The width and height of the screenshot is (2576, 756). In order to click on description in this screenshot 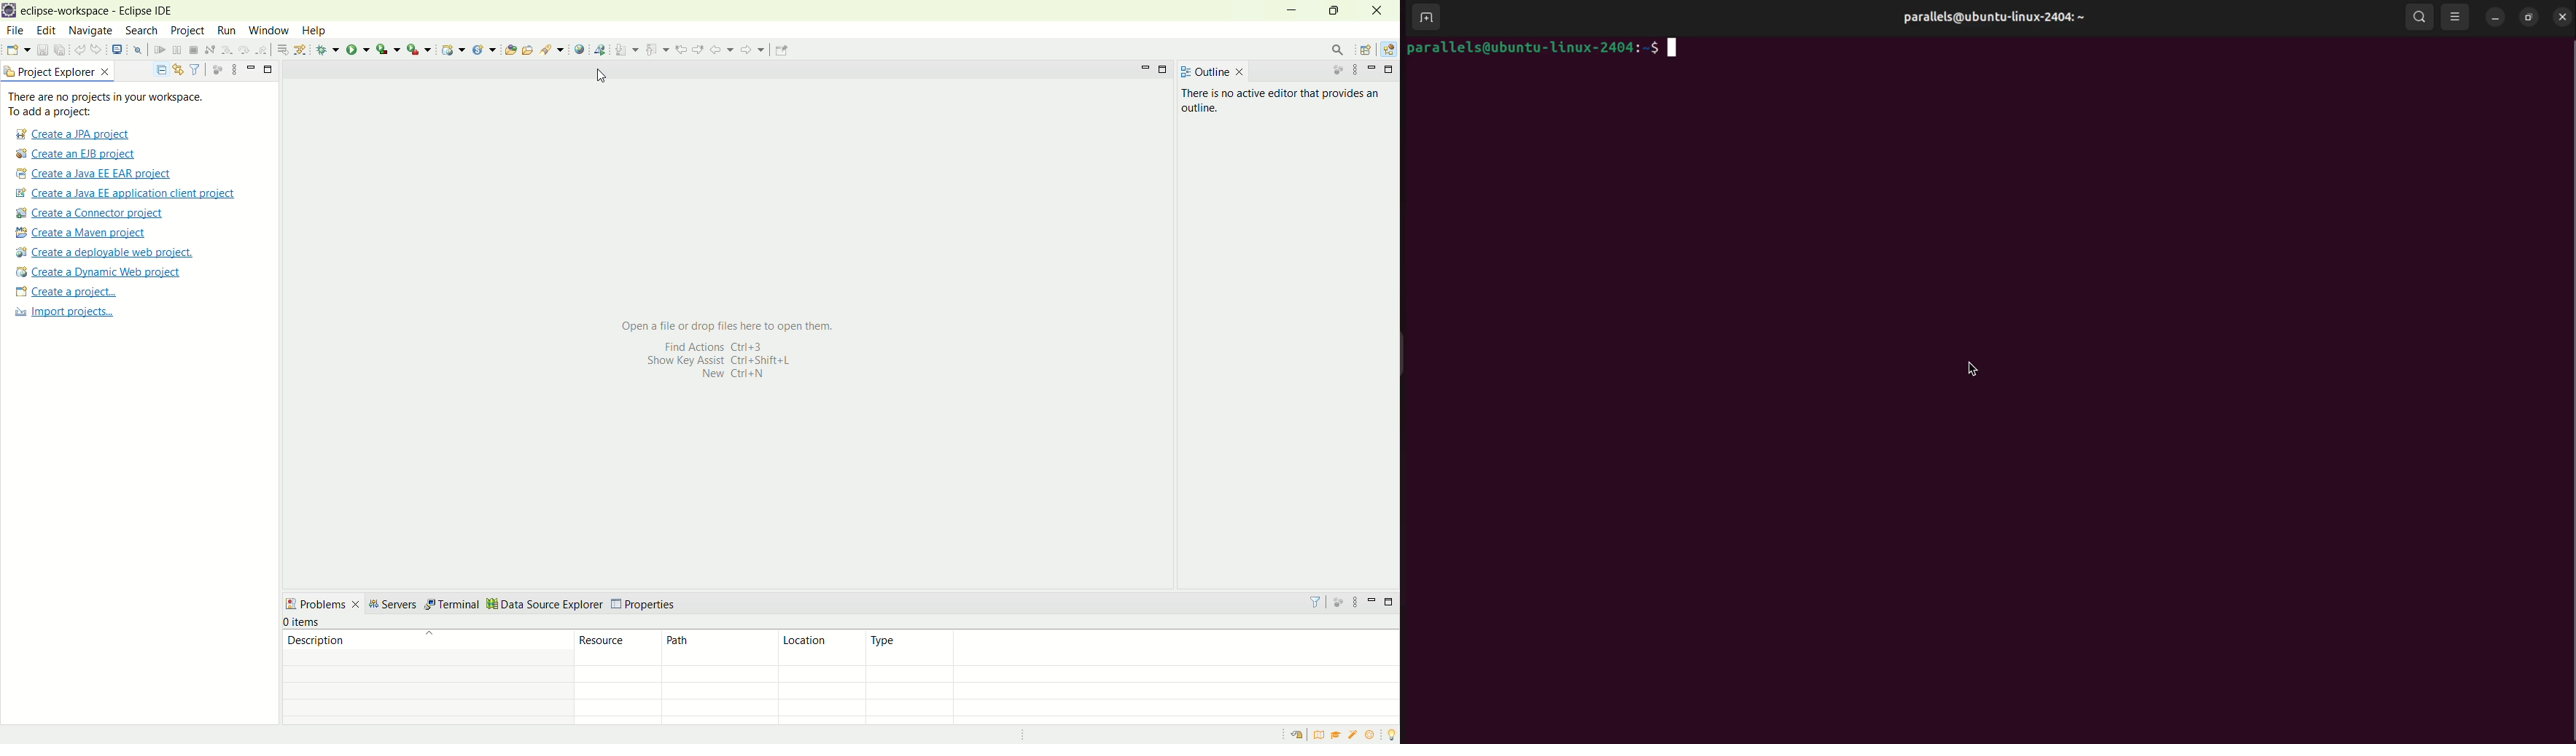, I will do `click(425, 647)`.